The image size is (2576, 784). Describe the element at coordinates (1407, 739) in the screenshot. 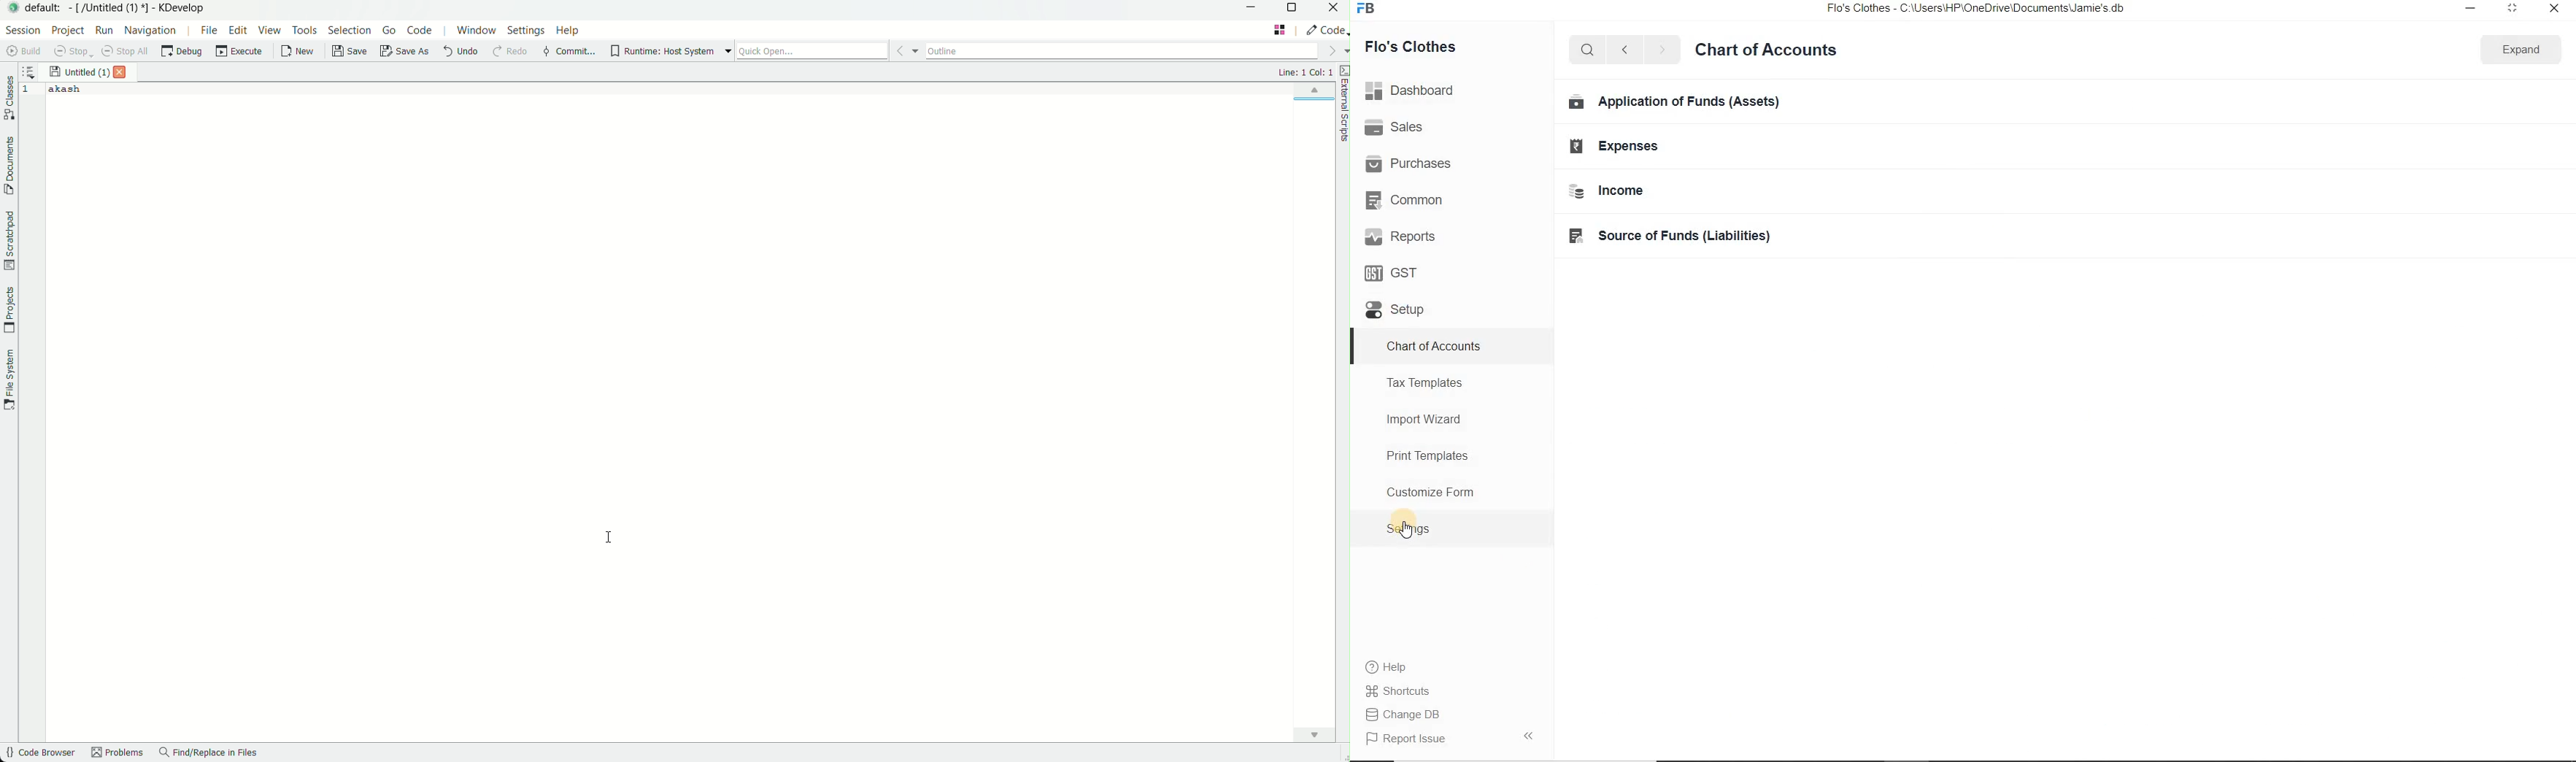

I see `Report issue` at that location.